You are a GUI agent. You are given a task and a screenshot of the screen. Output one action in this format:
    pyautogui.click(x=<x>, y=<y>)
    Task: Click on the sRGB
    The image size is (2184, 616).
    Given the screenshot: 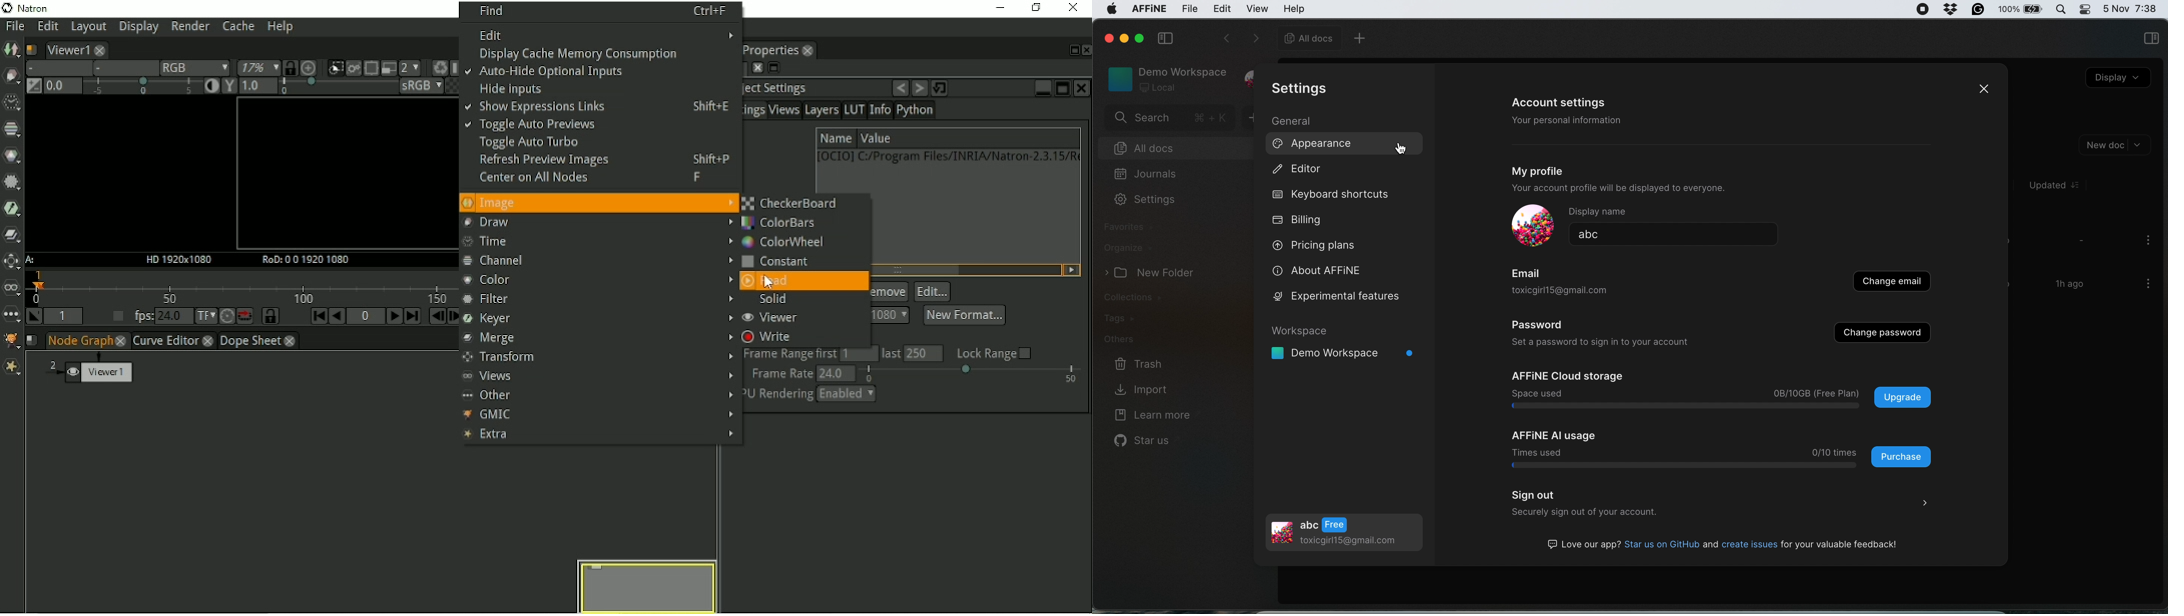 What is the action you would take?
    pyautogui.click(x=409, y=86)
    